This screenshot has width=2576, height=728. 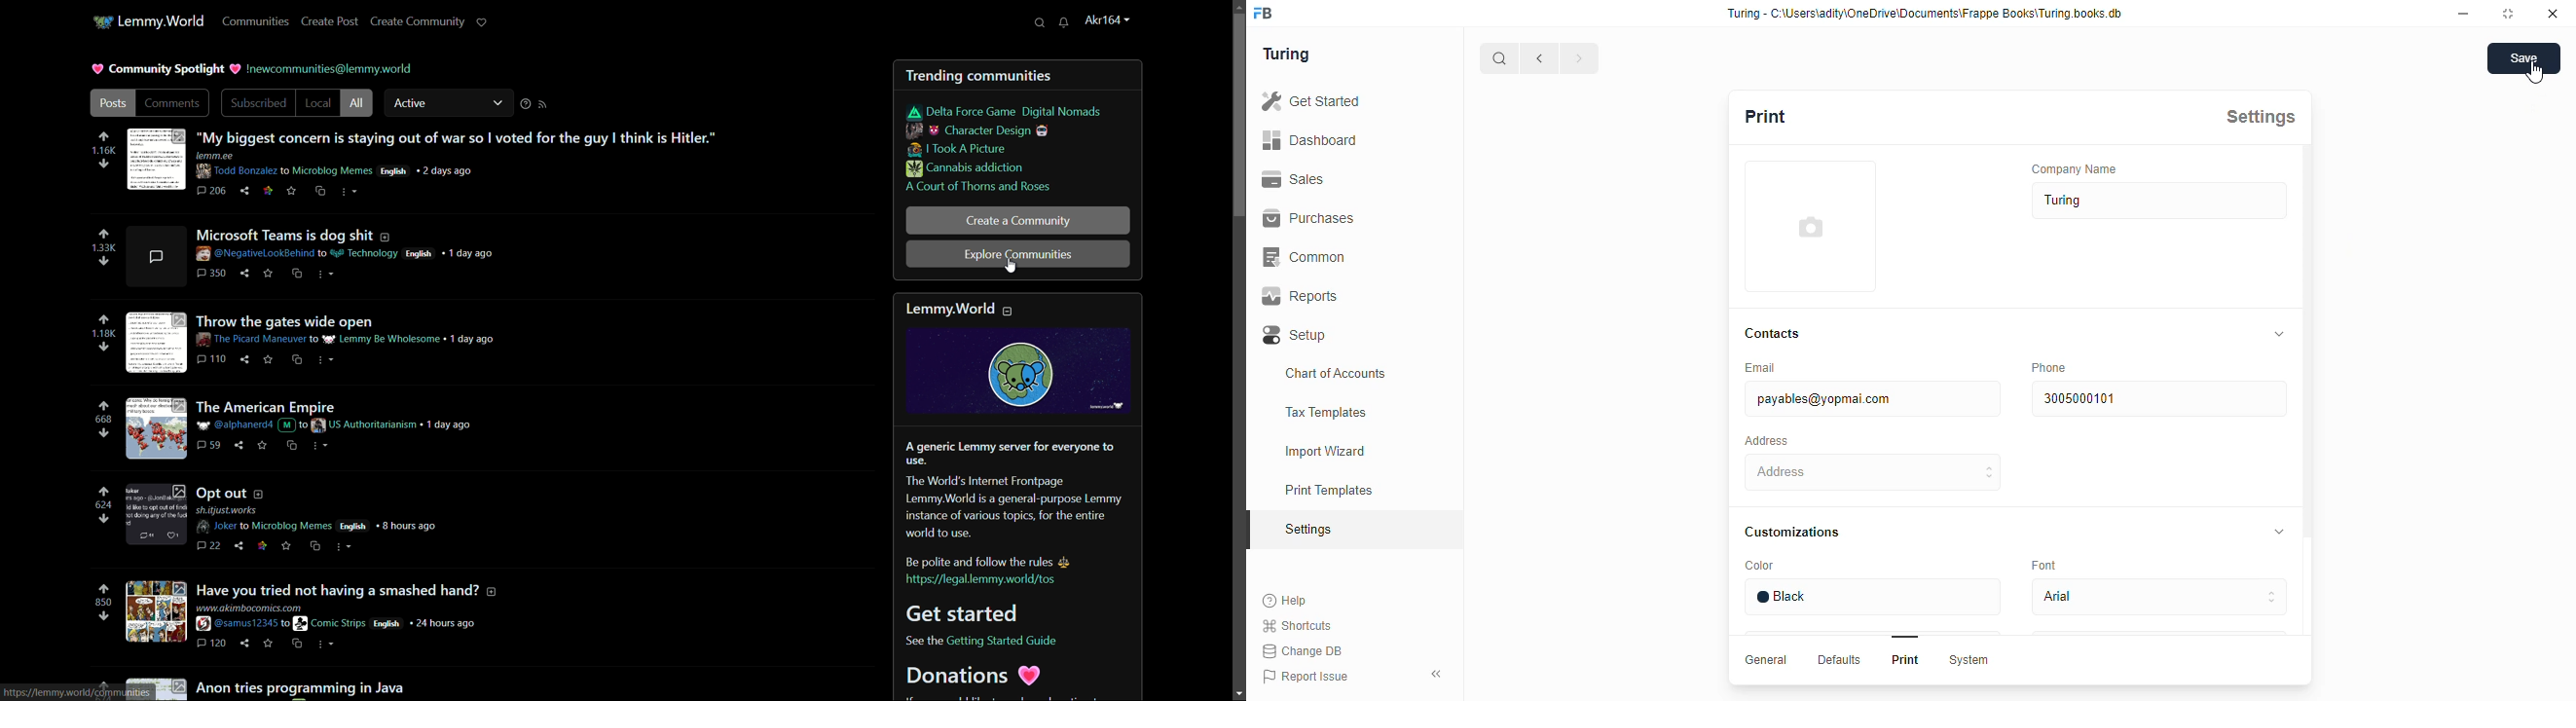 I want to click on Print, so click(x=1784, y=119).